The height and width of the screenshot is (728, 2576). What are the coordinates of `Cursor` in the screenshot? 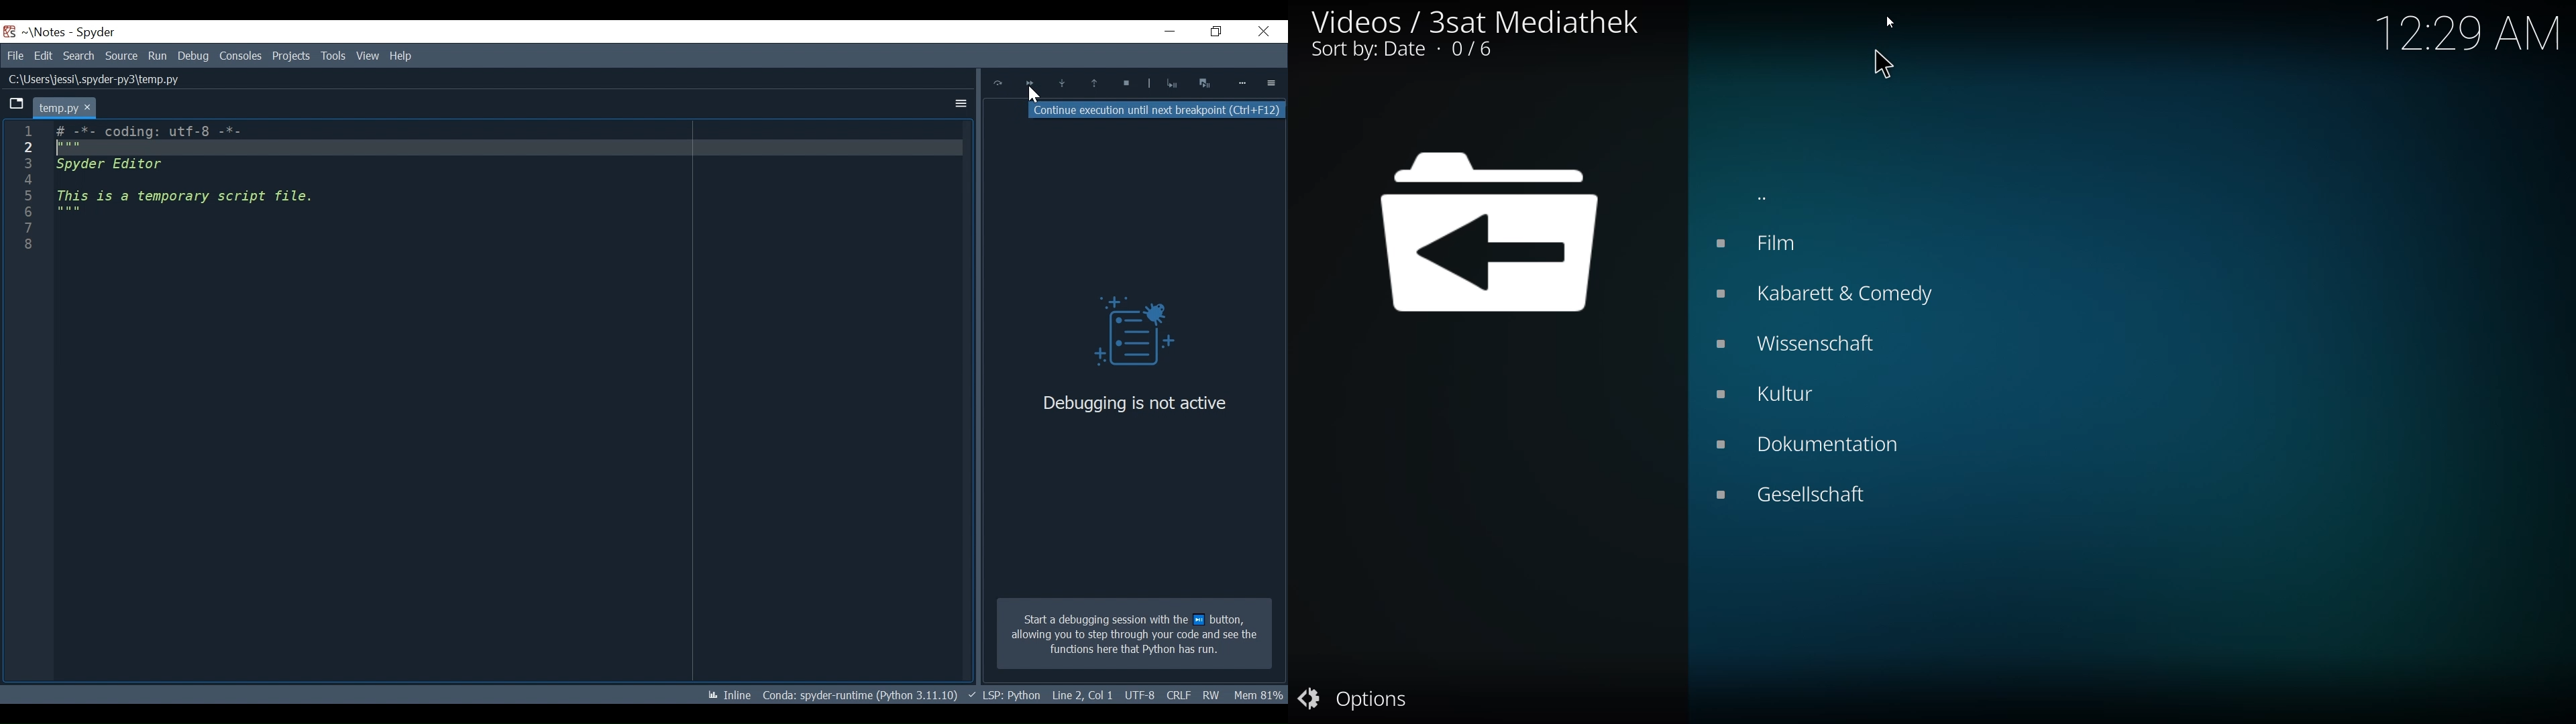 It's located at (1889, 23).